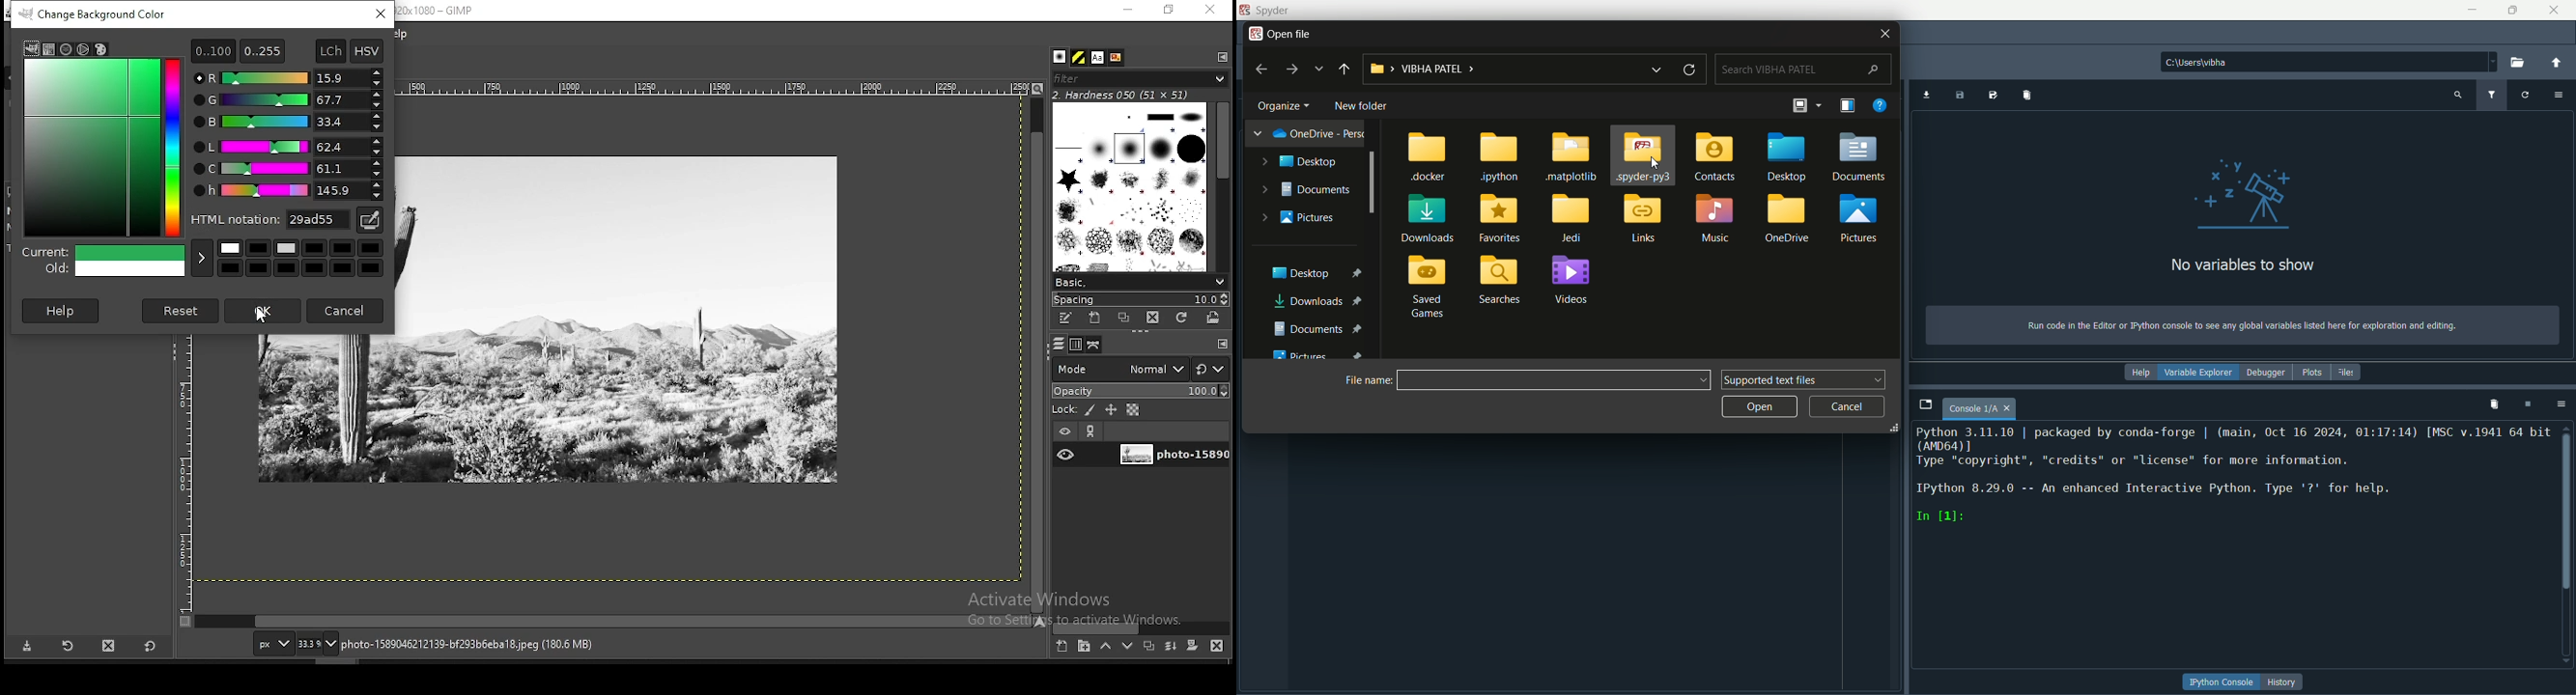 The height and width of the screenshot is (700, 2576). What do you see at coordinates (1037, 353) in the screenshot?
I see `scroll bar` at bounding box center [1037, 353].